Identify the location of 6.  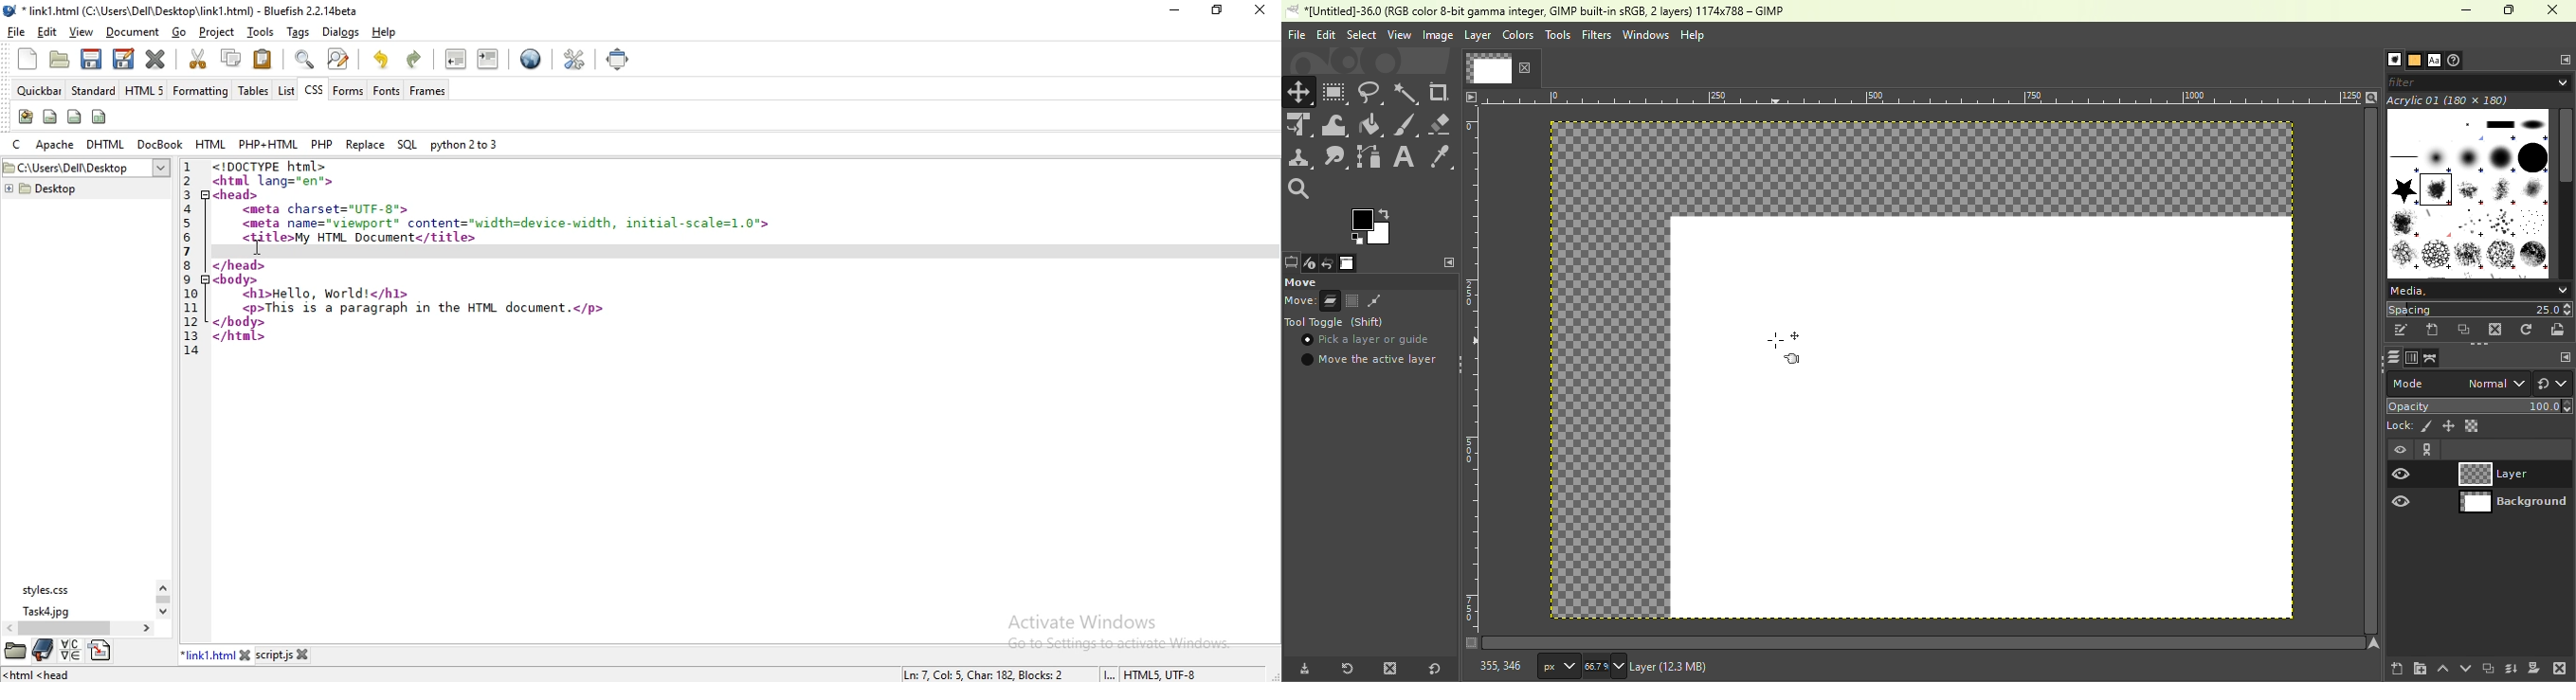
(187, 238).